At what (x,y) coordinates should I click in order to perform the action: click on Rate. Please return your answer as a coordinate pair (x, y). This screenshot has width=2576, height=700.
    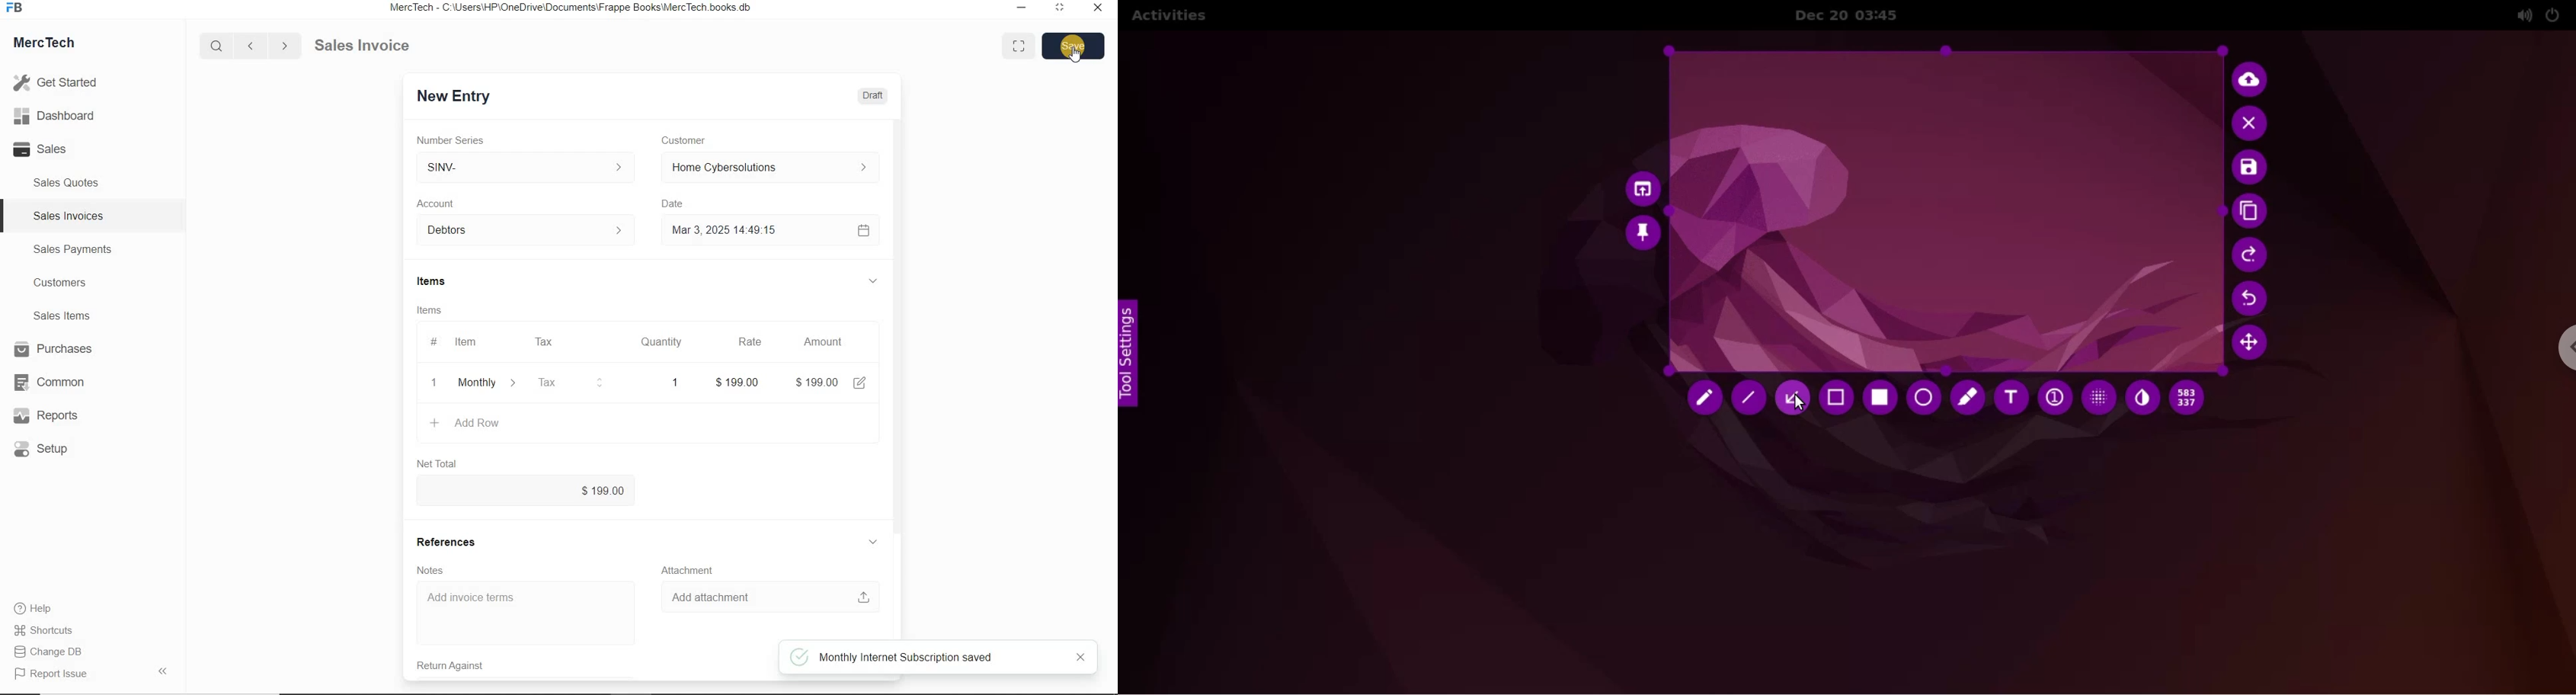
    Looking at the image, I should click on (749, 343).